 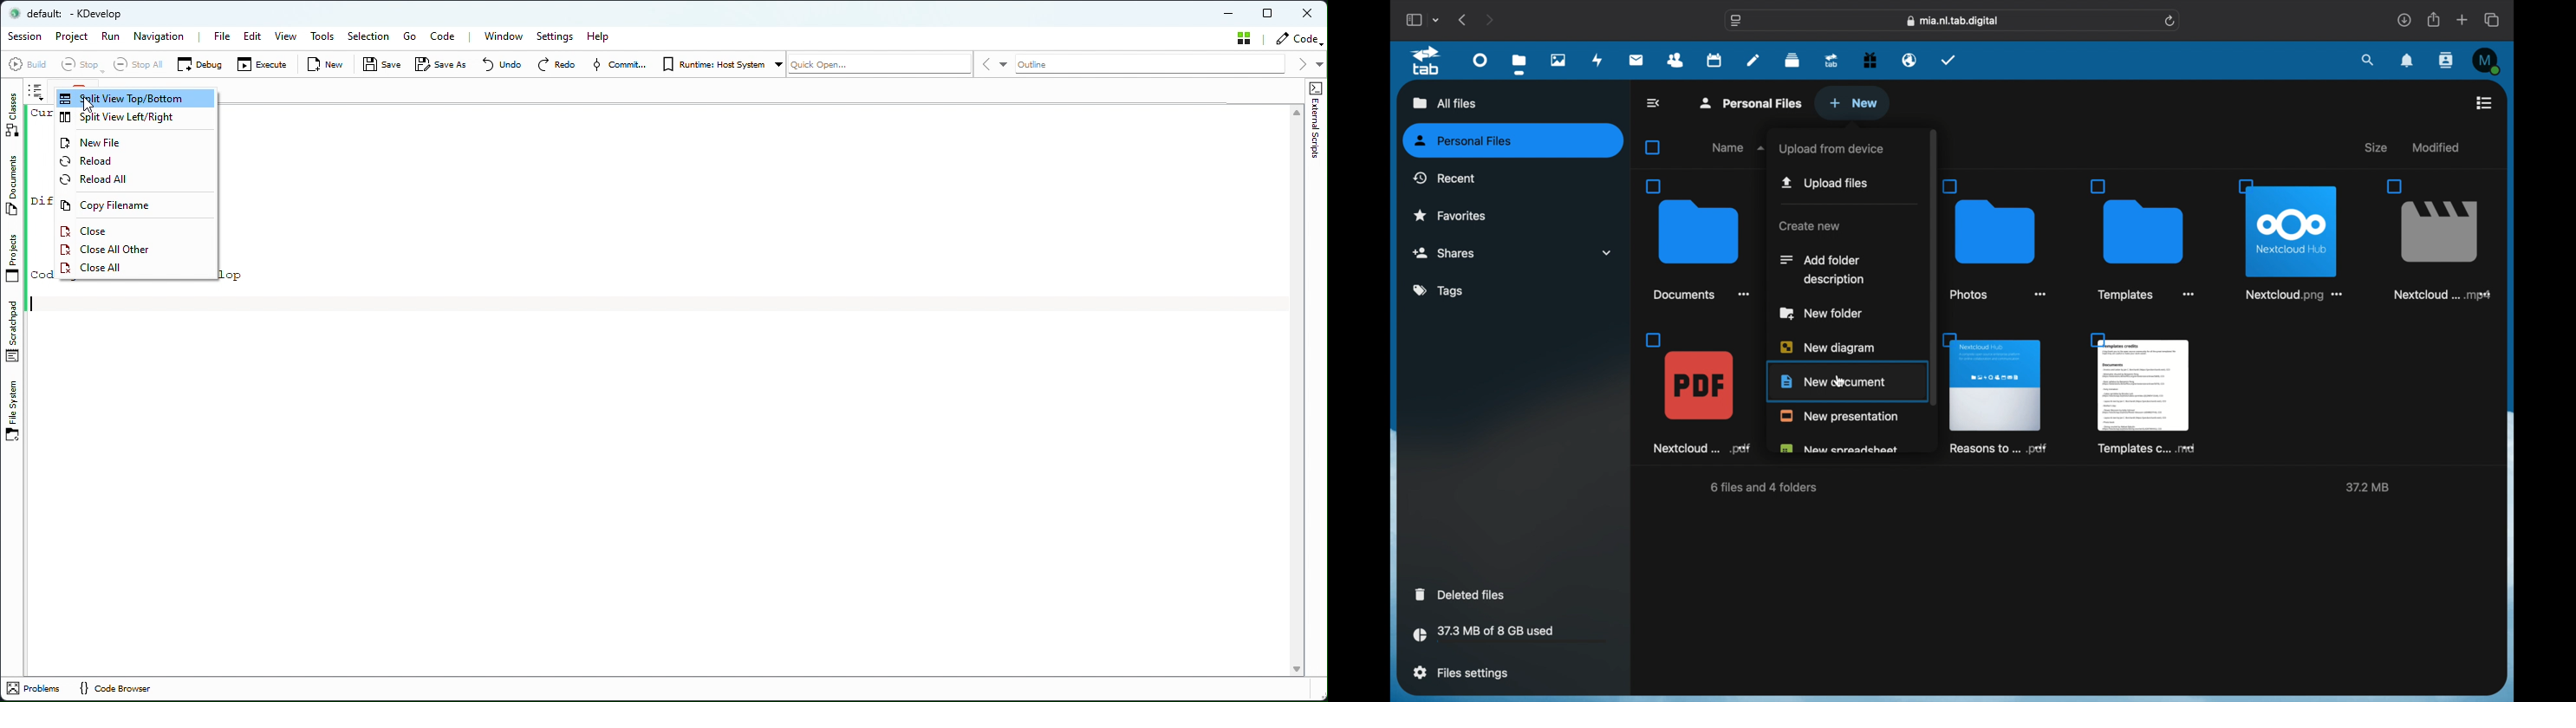 What do you see at coordinates (1839, 448) in the screenshot?
I see `new spreadsheet` at bounding box center [1839, 448].